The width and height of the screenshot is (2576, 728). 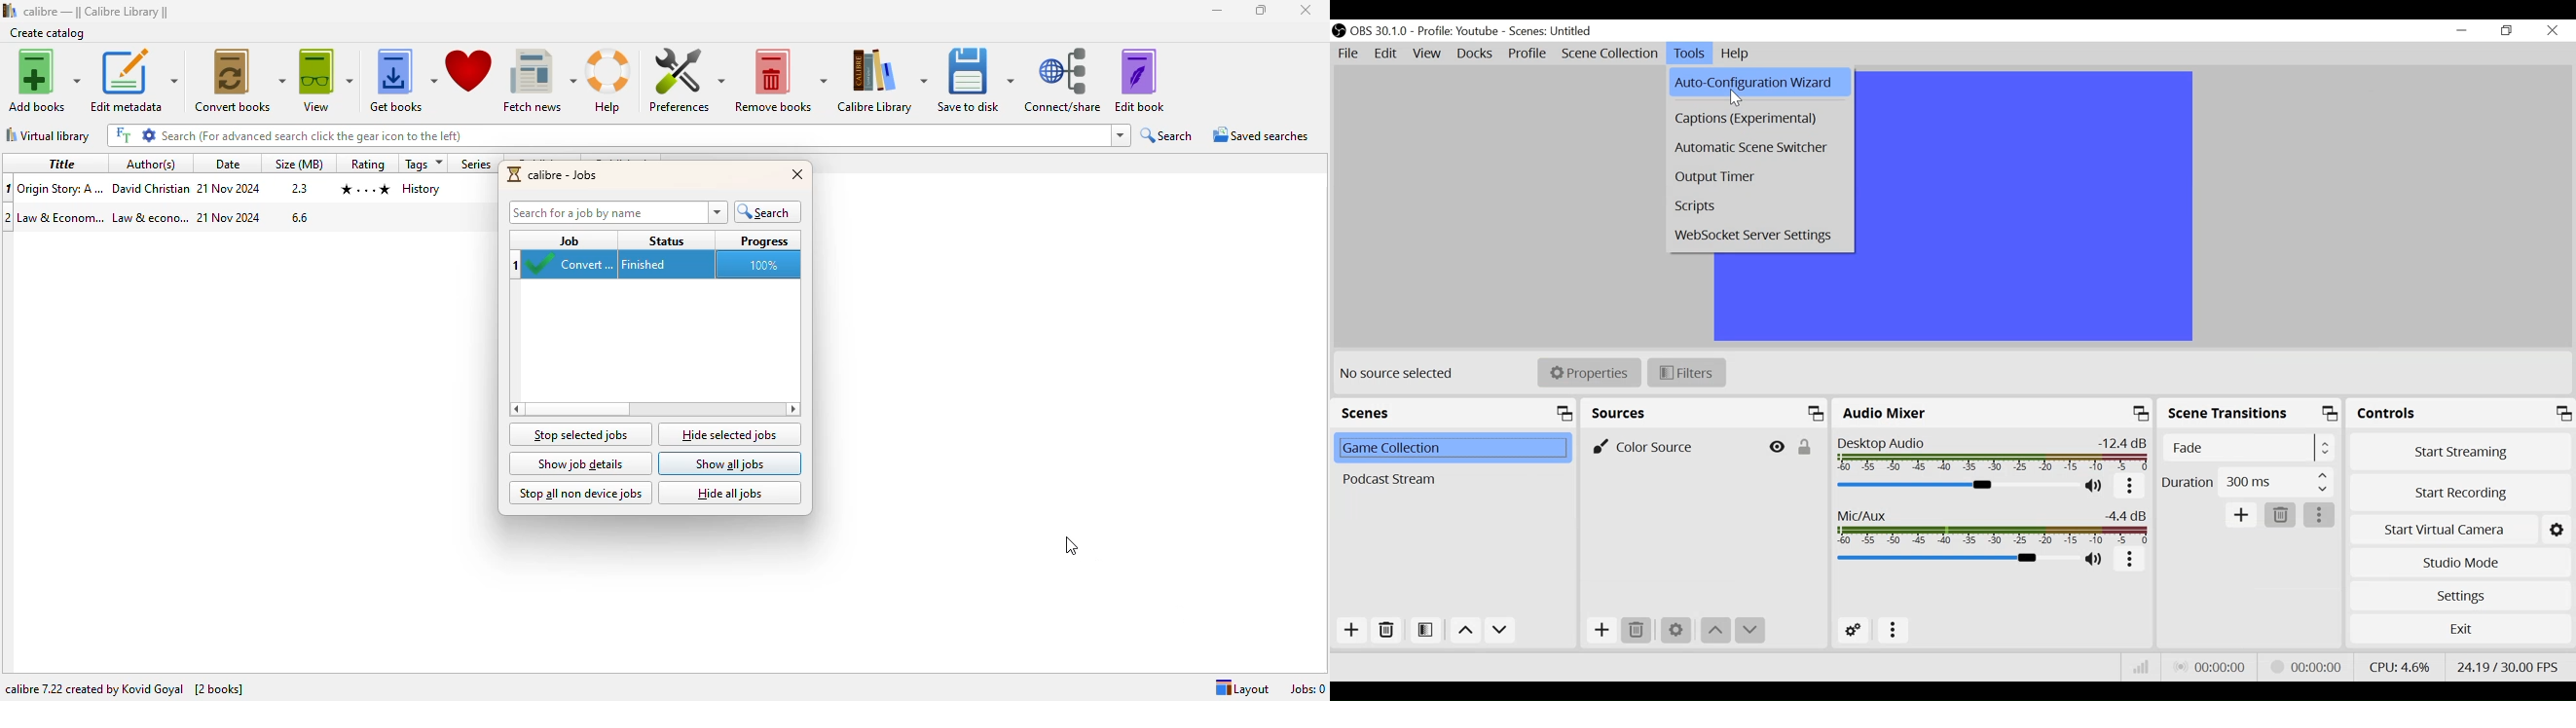 What do you see at coordinates (515, 174) in the screenshot?
I see `logo` at bounding box center [515, 174].